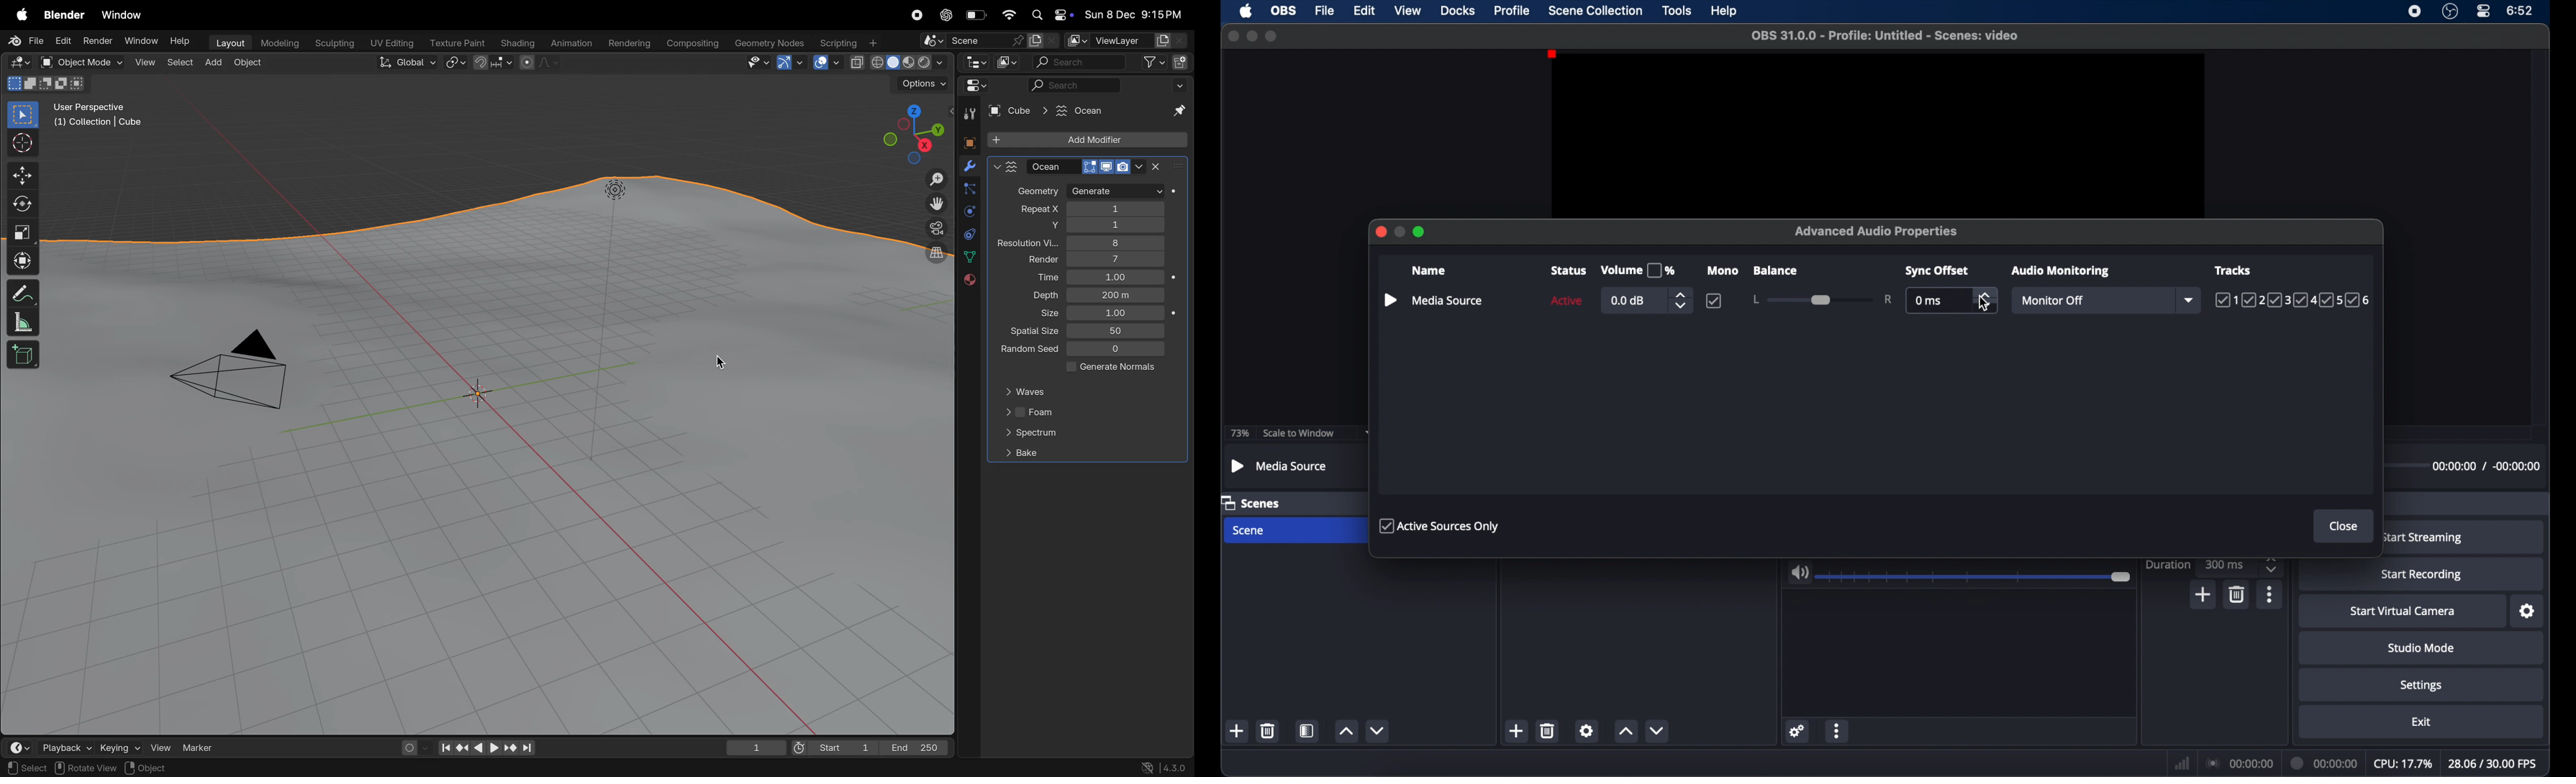  What do you see at coordinates (1324, 10) in the screenshot?
I see `file` at bounding box center [1324, 10].